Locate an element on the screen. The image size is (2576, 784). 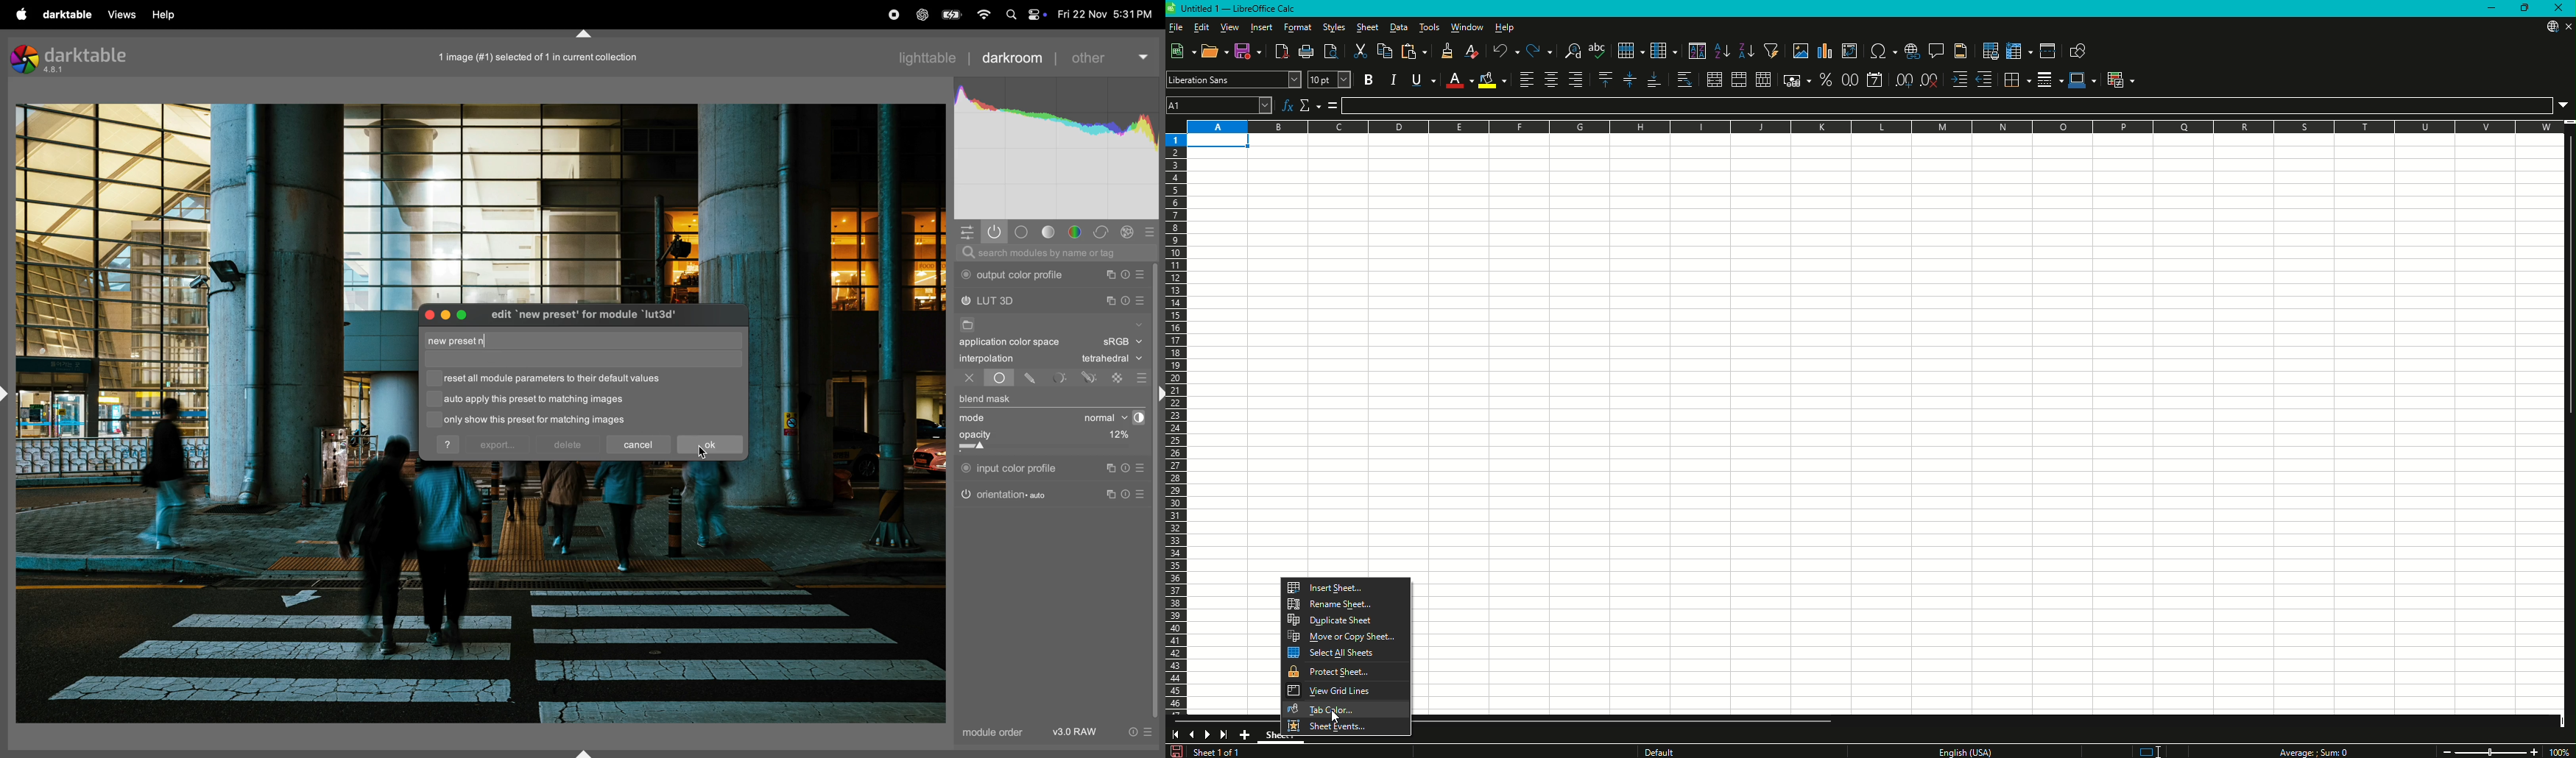
views is located at coordinates (119, 15).